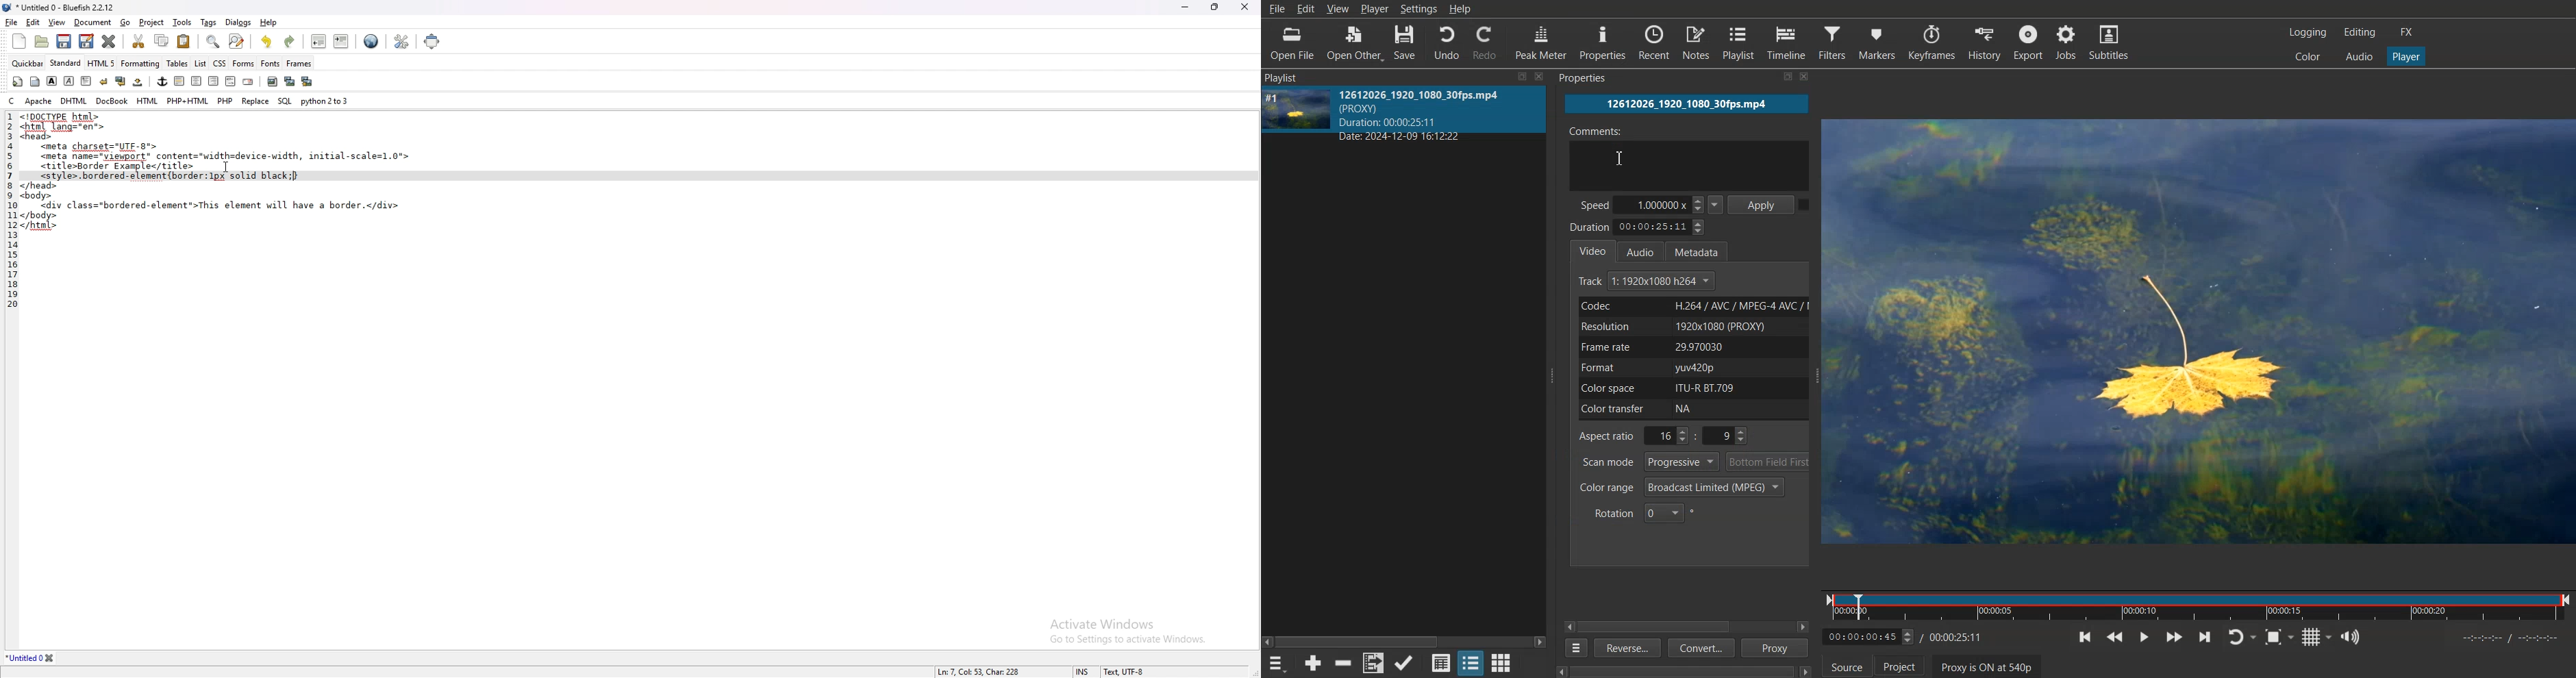  Describe the element at coordinates (121, 81) in the screenshot. I see `break and clear` at that location.